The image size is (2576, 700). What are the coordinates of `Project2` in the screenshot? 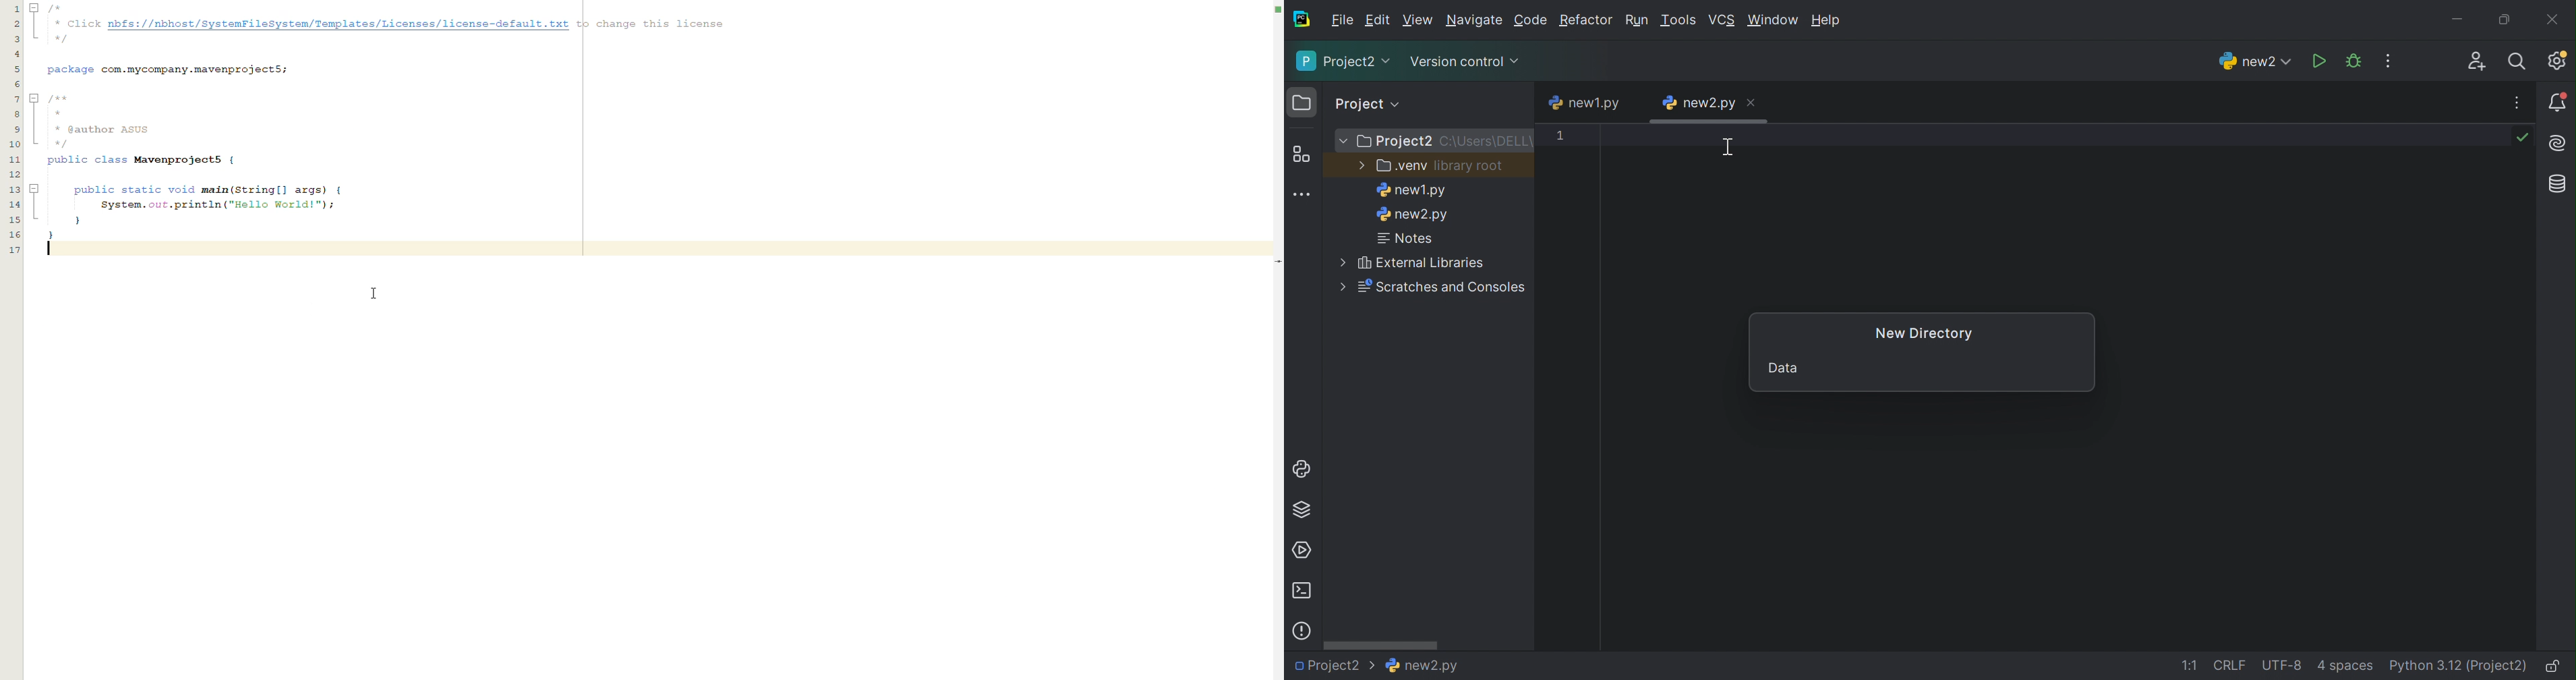 It's located at (1342, 63).